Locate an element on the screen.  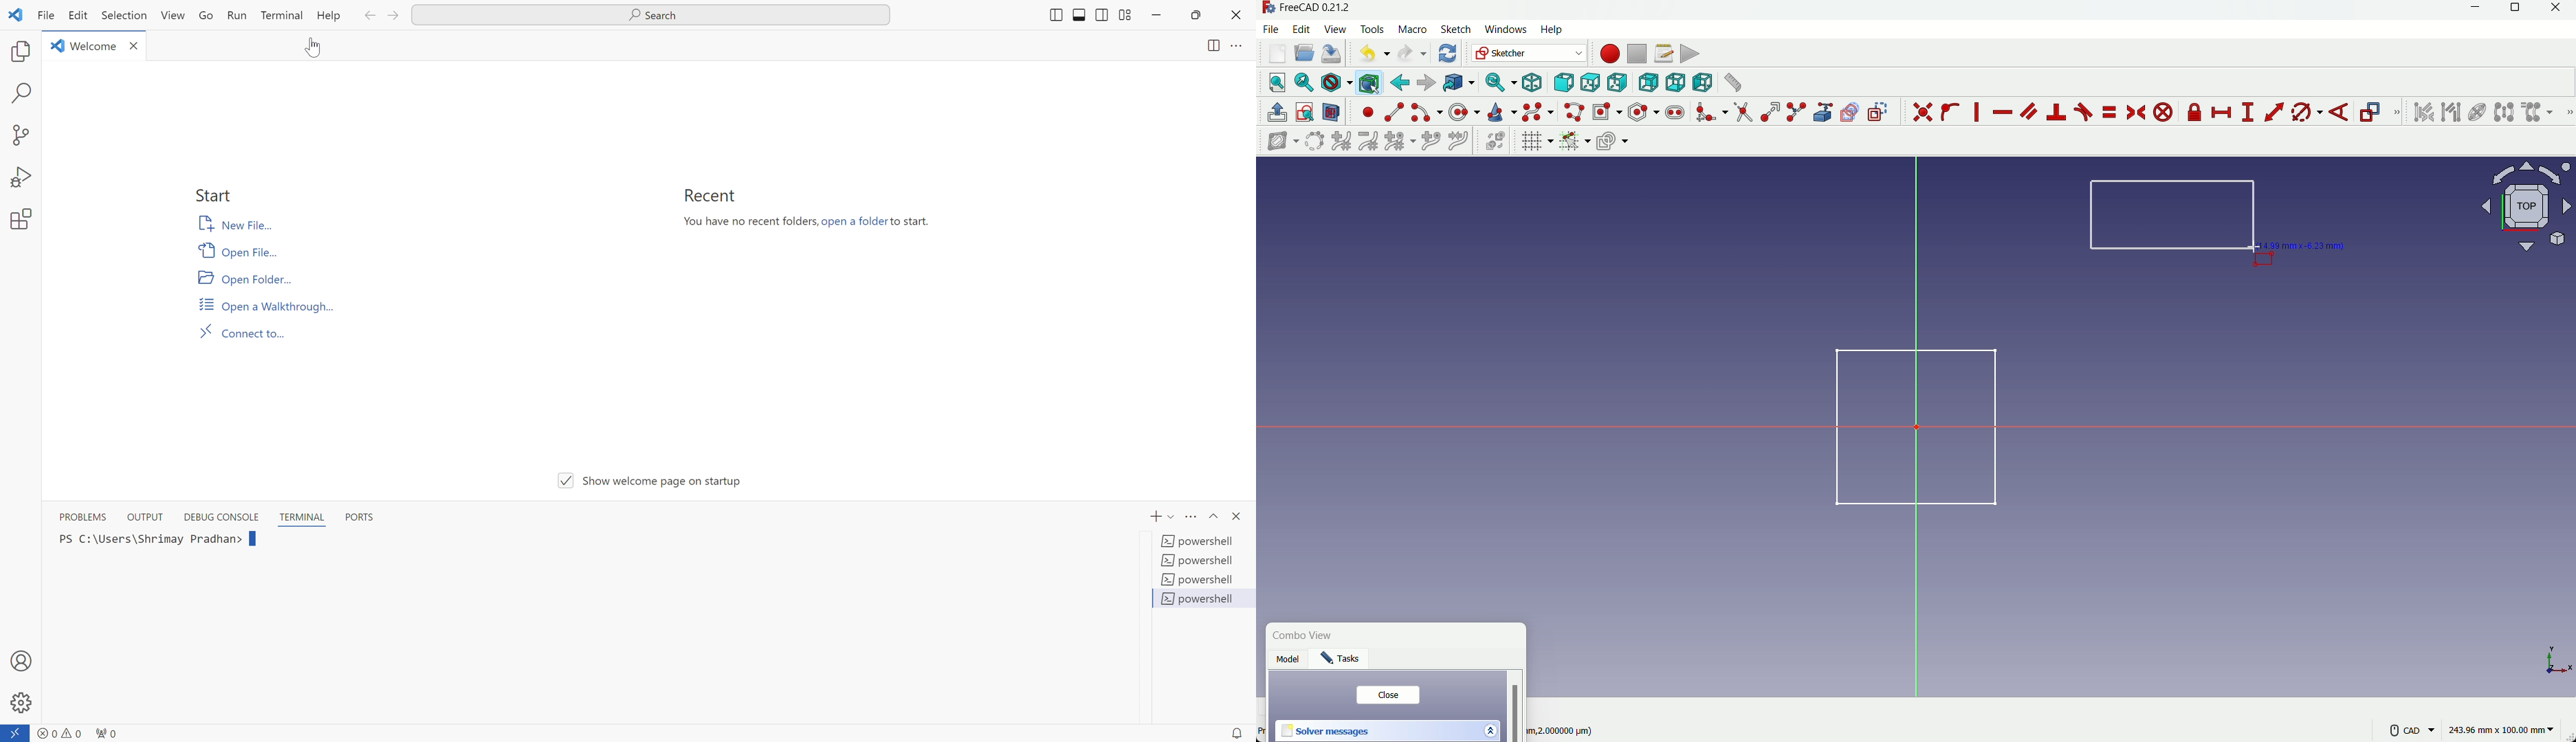
Settings is located at coordinates (21, 703).